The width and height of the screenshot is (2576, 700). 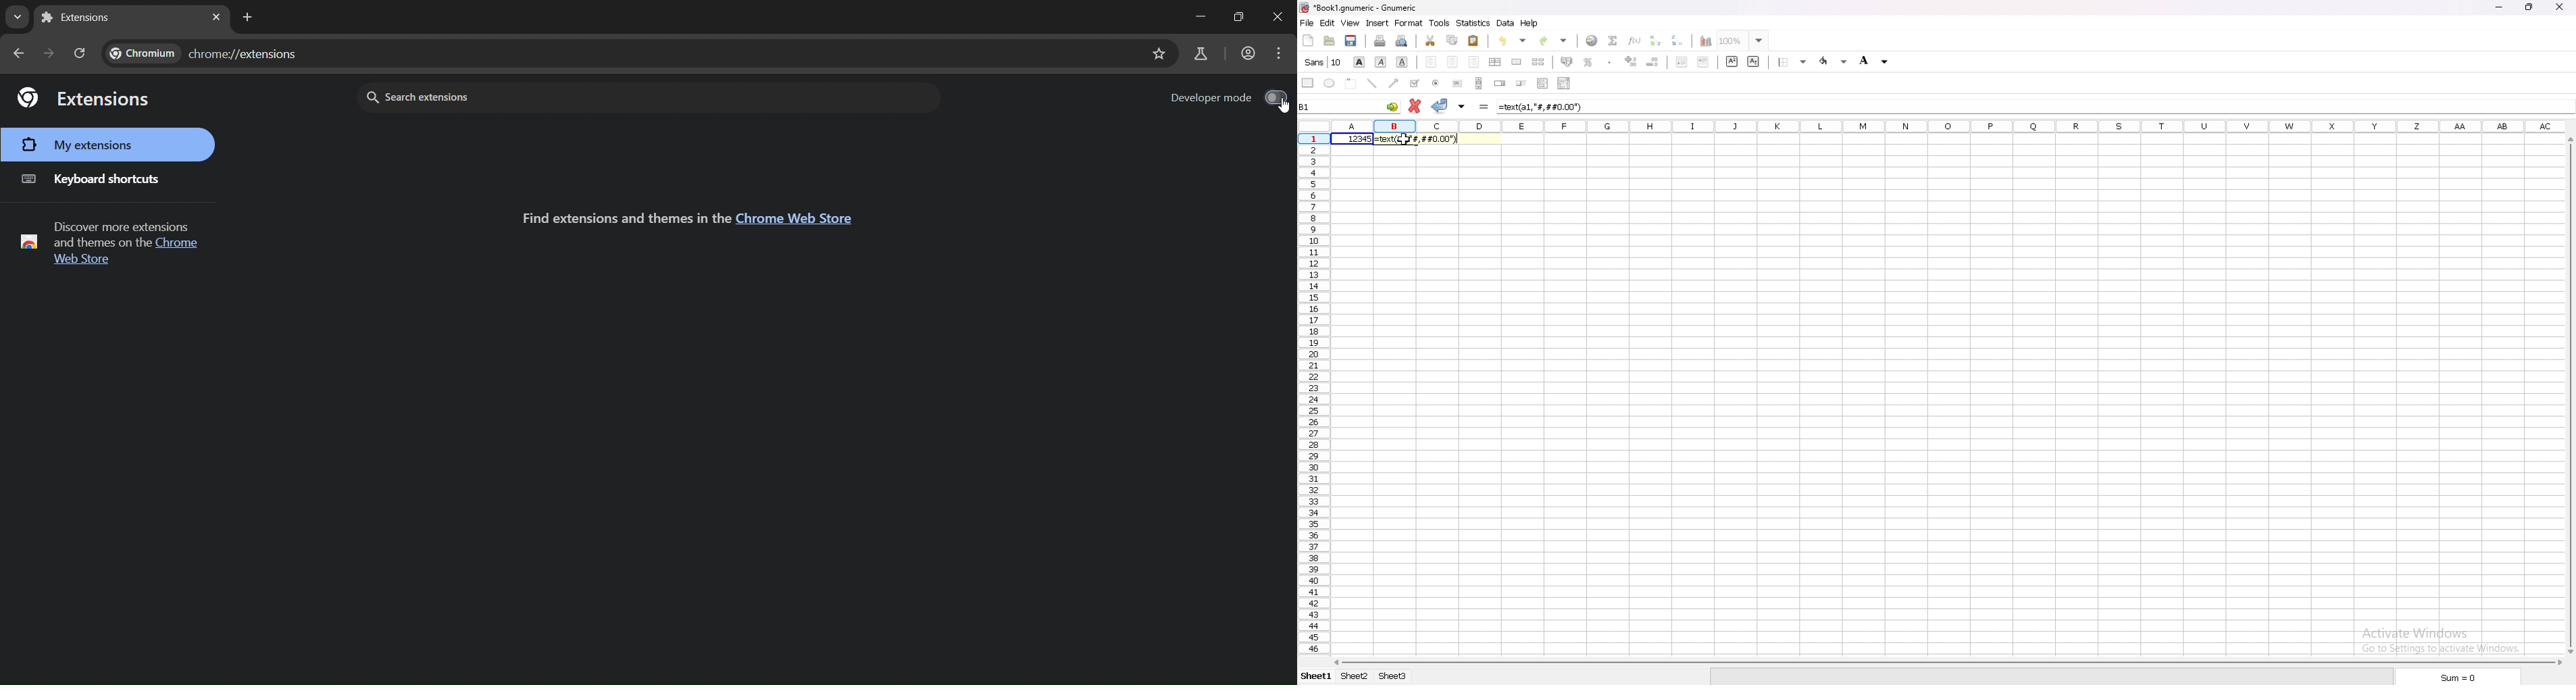 I want to click on rectangle, so click(x=1308, y=83).